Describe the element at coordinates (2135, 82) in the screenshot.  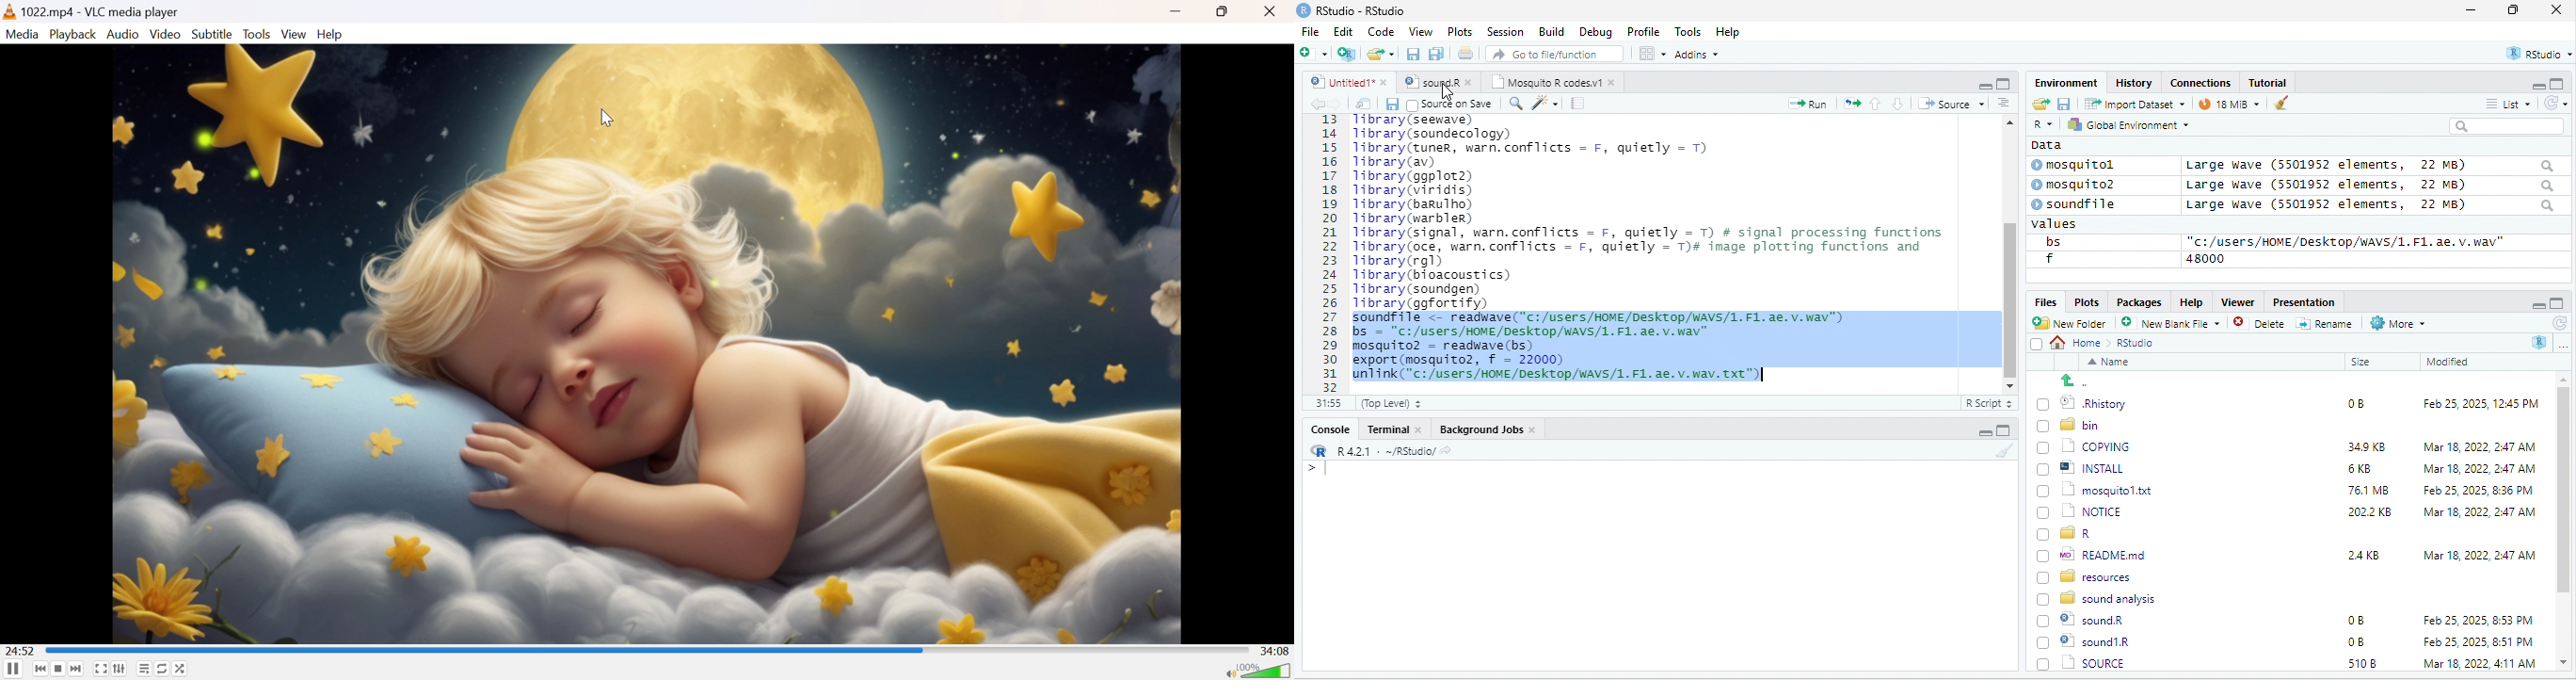
I see `History` at that location.